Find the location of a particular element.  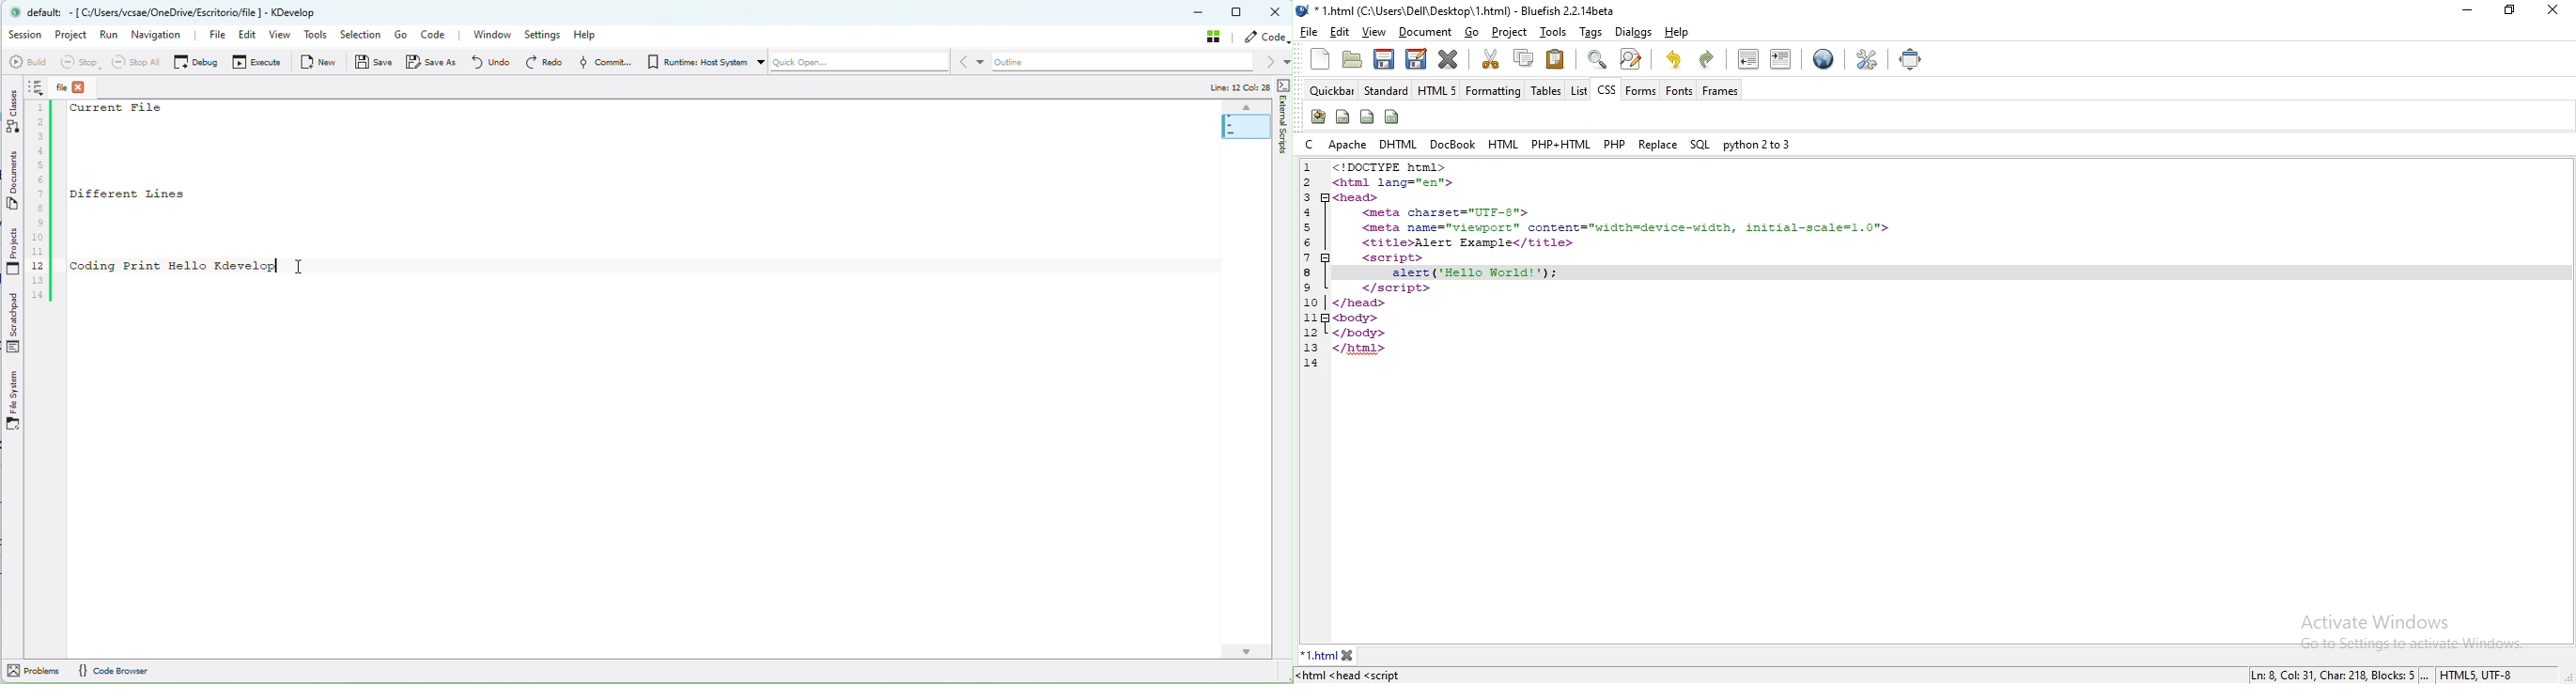

Documents is located at coordinates (14, 183).